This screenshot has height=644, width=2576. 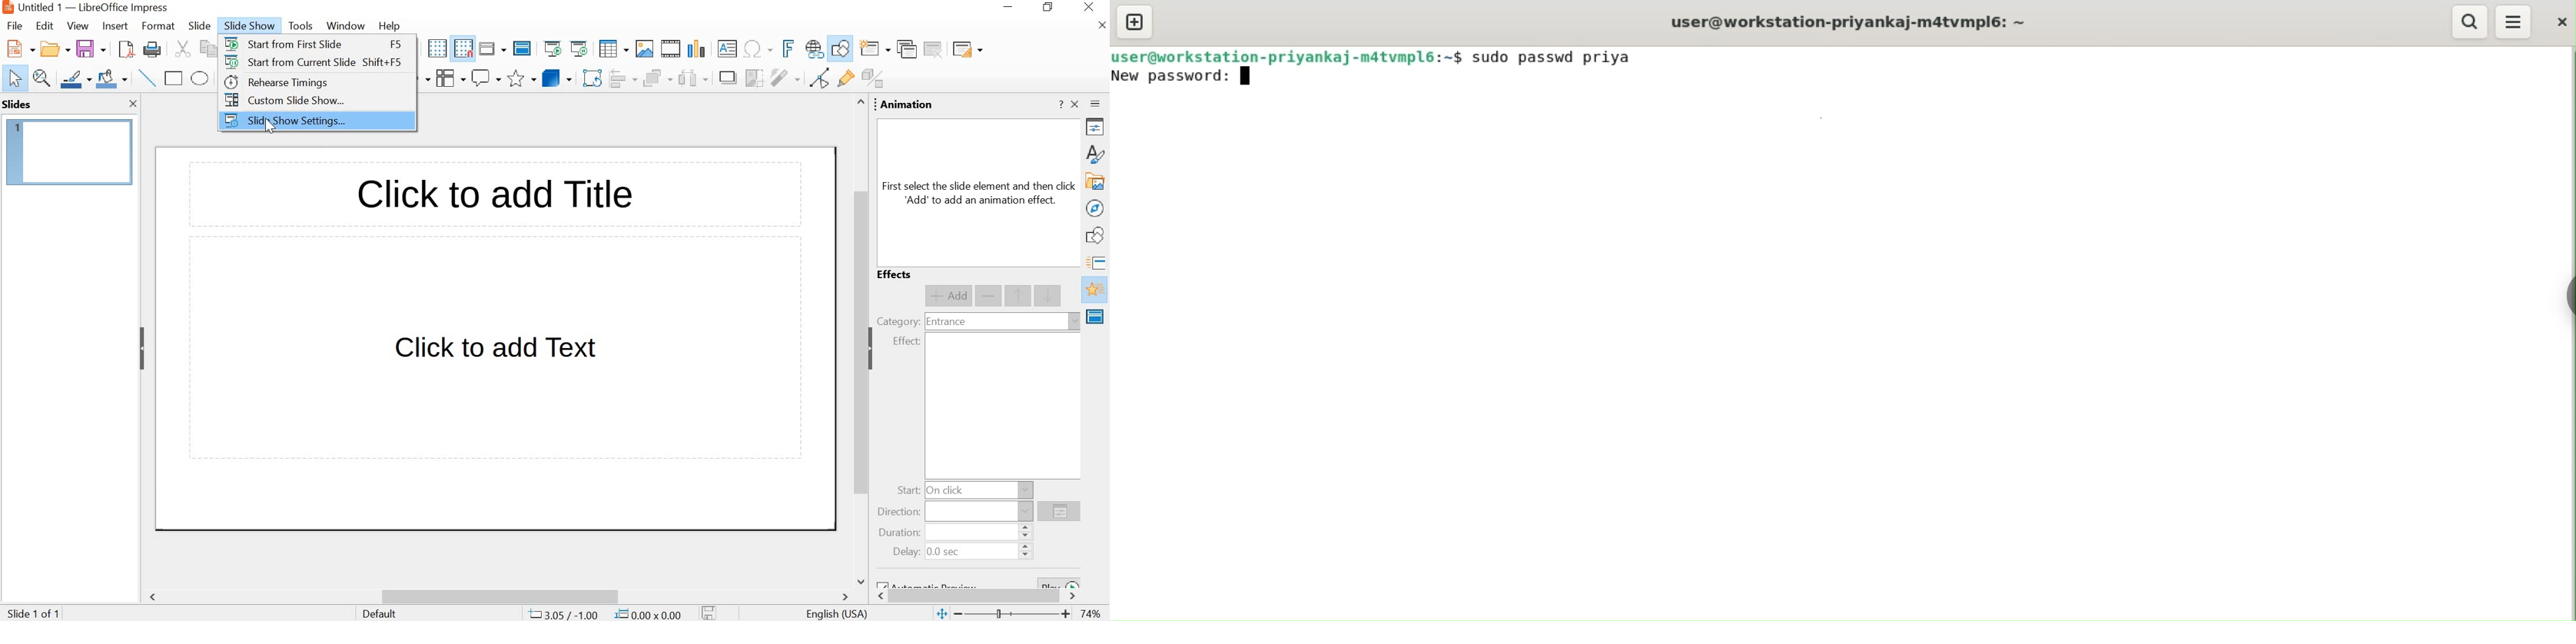 I want to click on show draw functions, so click(x=841, y=49).